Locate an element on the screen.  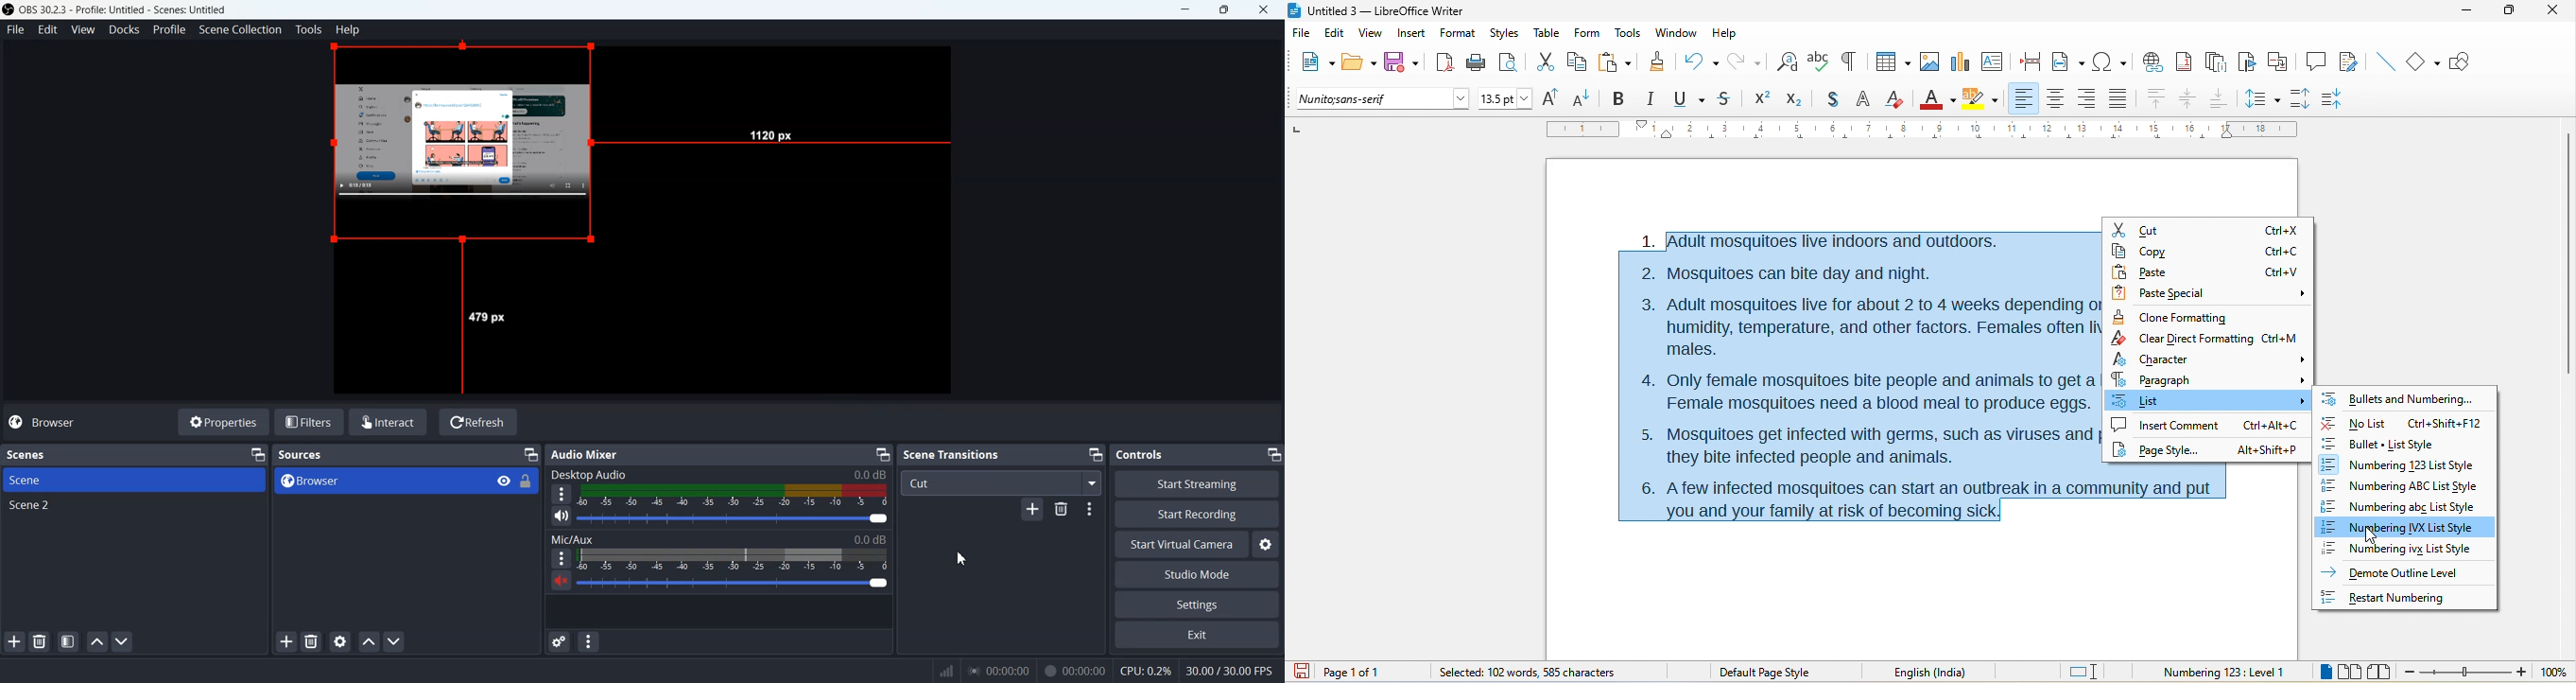
Move source down is located at coordinates (394, 641).